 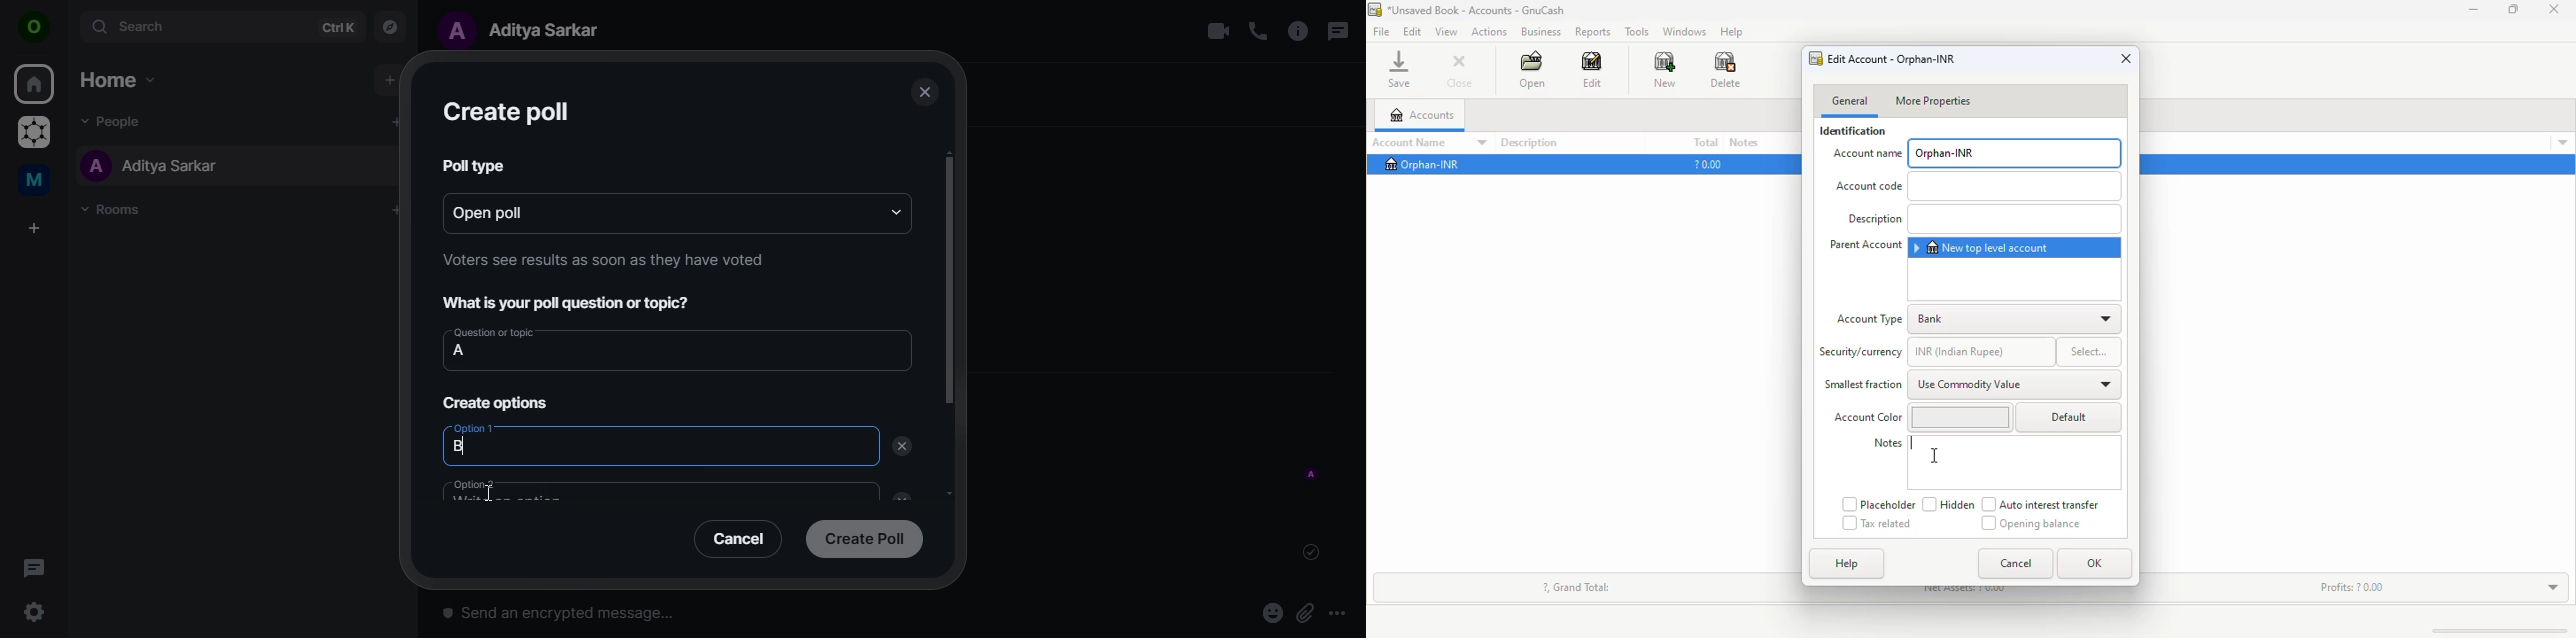 I want to click on cancel, so click(x=742, y=538).